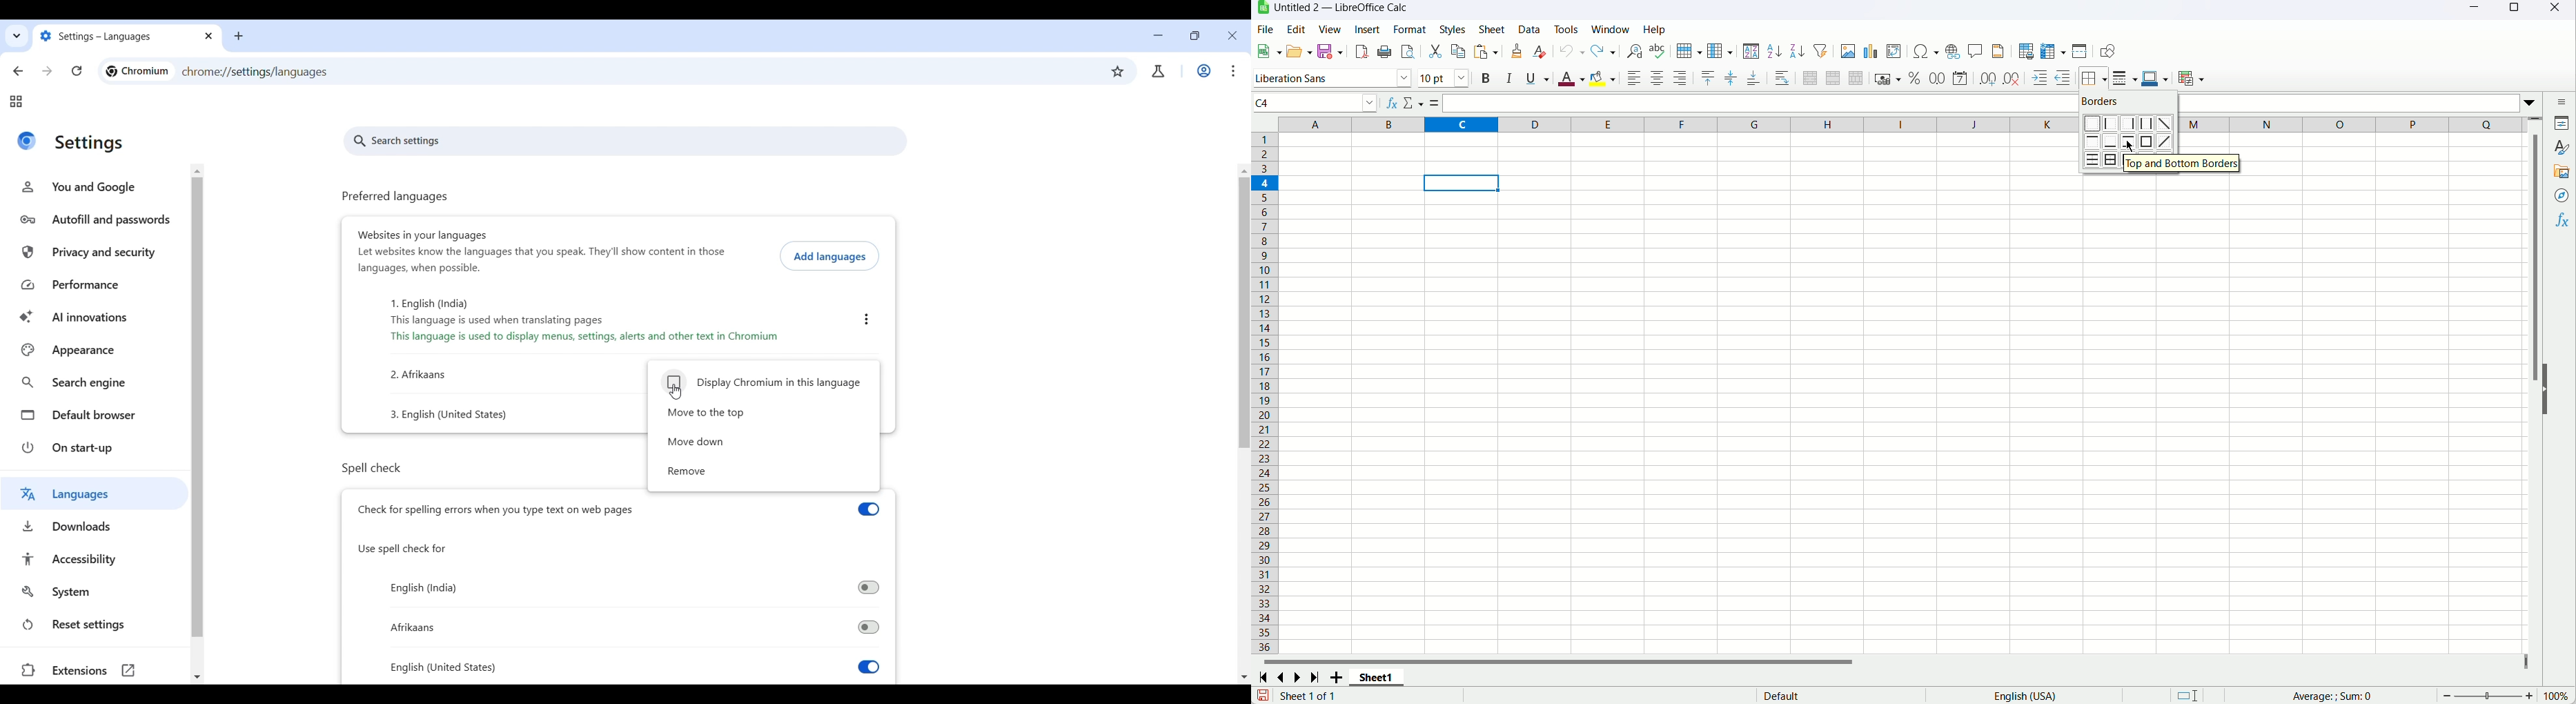  What do you see at coordinates (1634, 78) in the screenshot?
I see `Align left` at bounding box center [1634, 78].